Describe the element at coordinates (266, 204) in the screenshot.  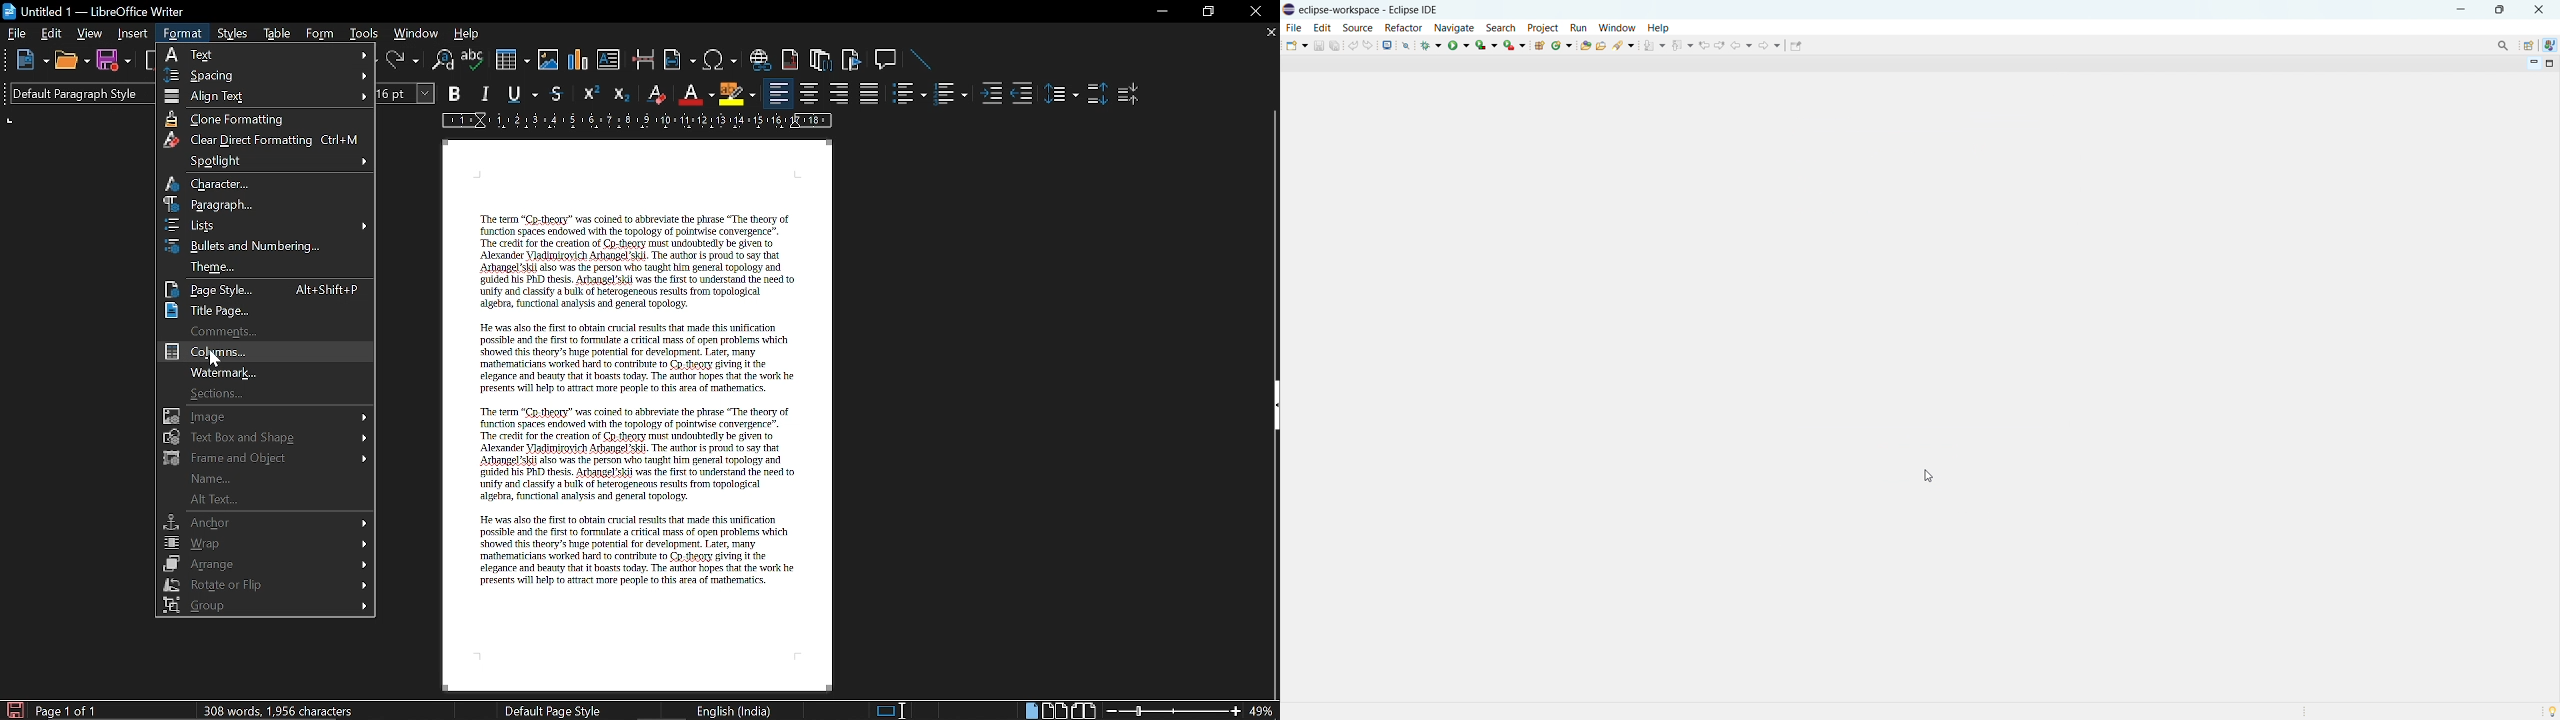
I see `paragraph` at that location.